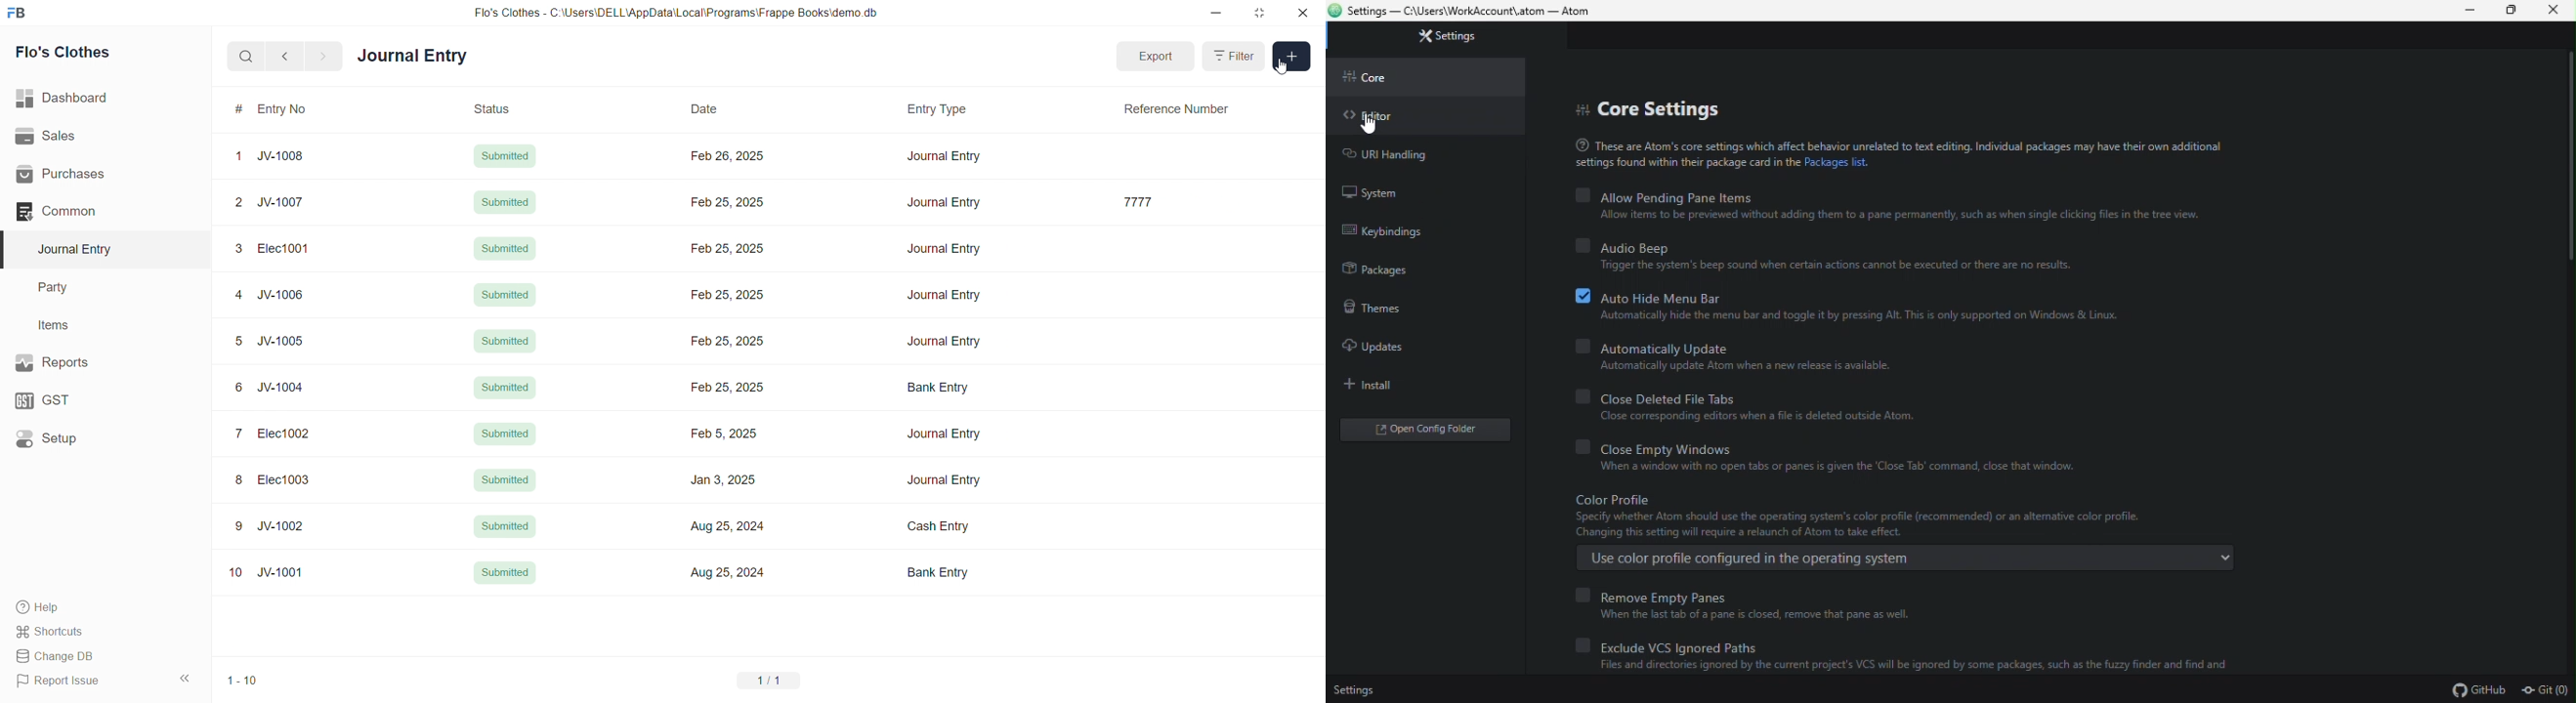 This screenshot has height=728, width=2576. Describe the element at coordinates (236, 573) in the screenshot. I see `10` at that location.